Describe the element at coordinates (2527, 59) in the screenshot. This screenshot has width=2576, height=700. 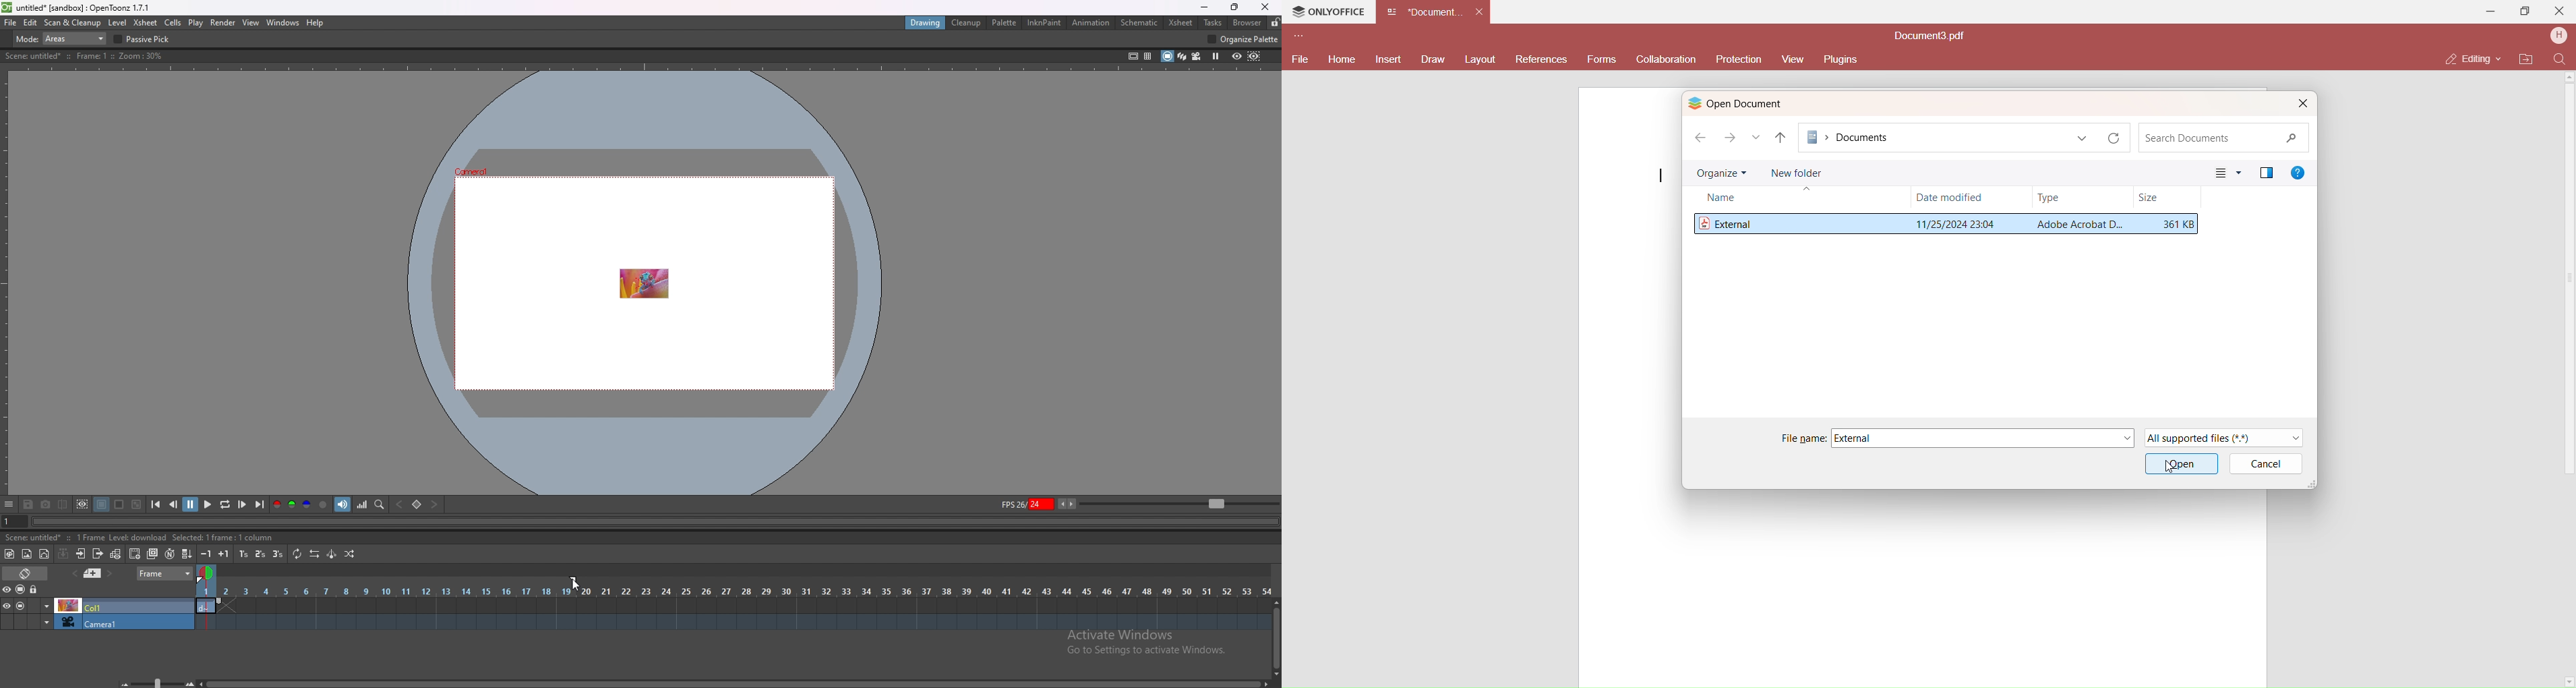
I see `Open file location` at that location.